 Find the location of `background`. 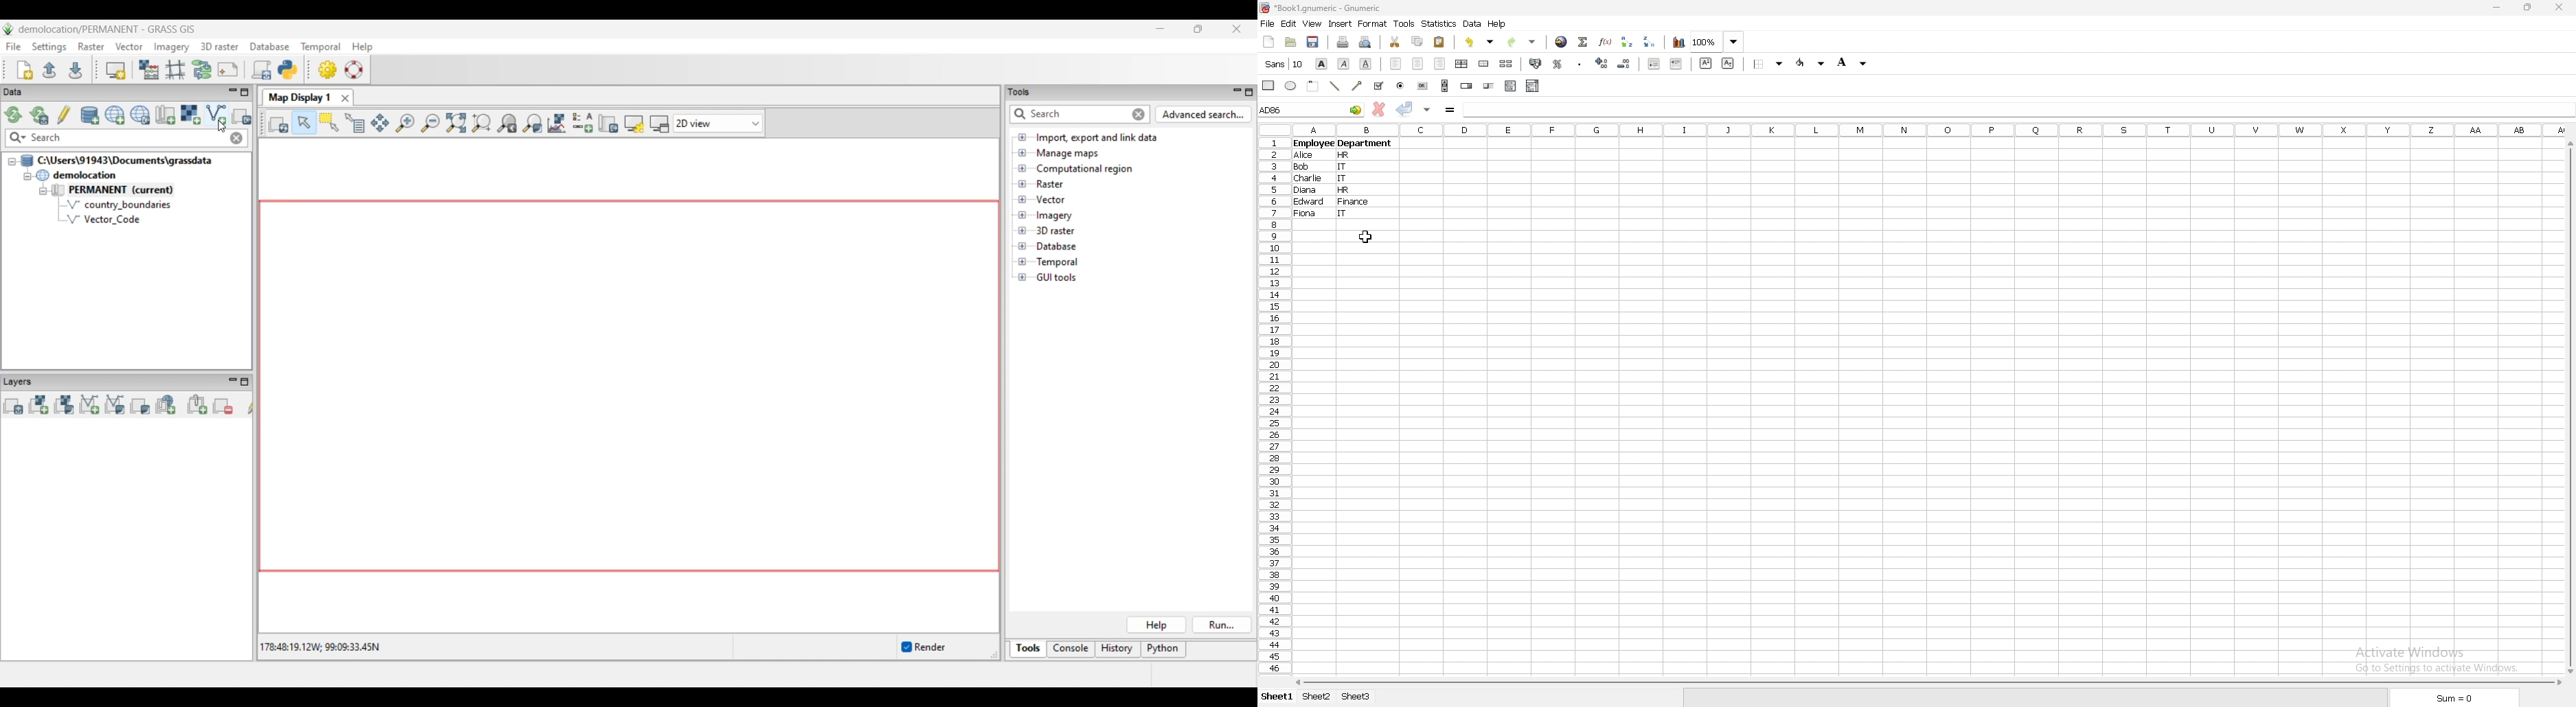

background is located at coordinates (1852, 63).